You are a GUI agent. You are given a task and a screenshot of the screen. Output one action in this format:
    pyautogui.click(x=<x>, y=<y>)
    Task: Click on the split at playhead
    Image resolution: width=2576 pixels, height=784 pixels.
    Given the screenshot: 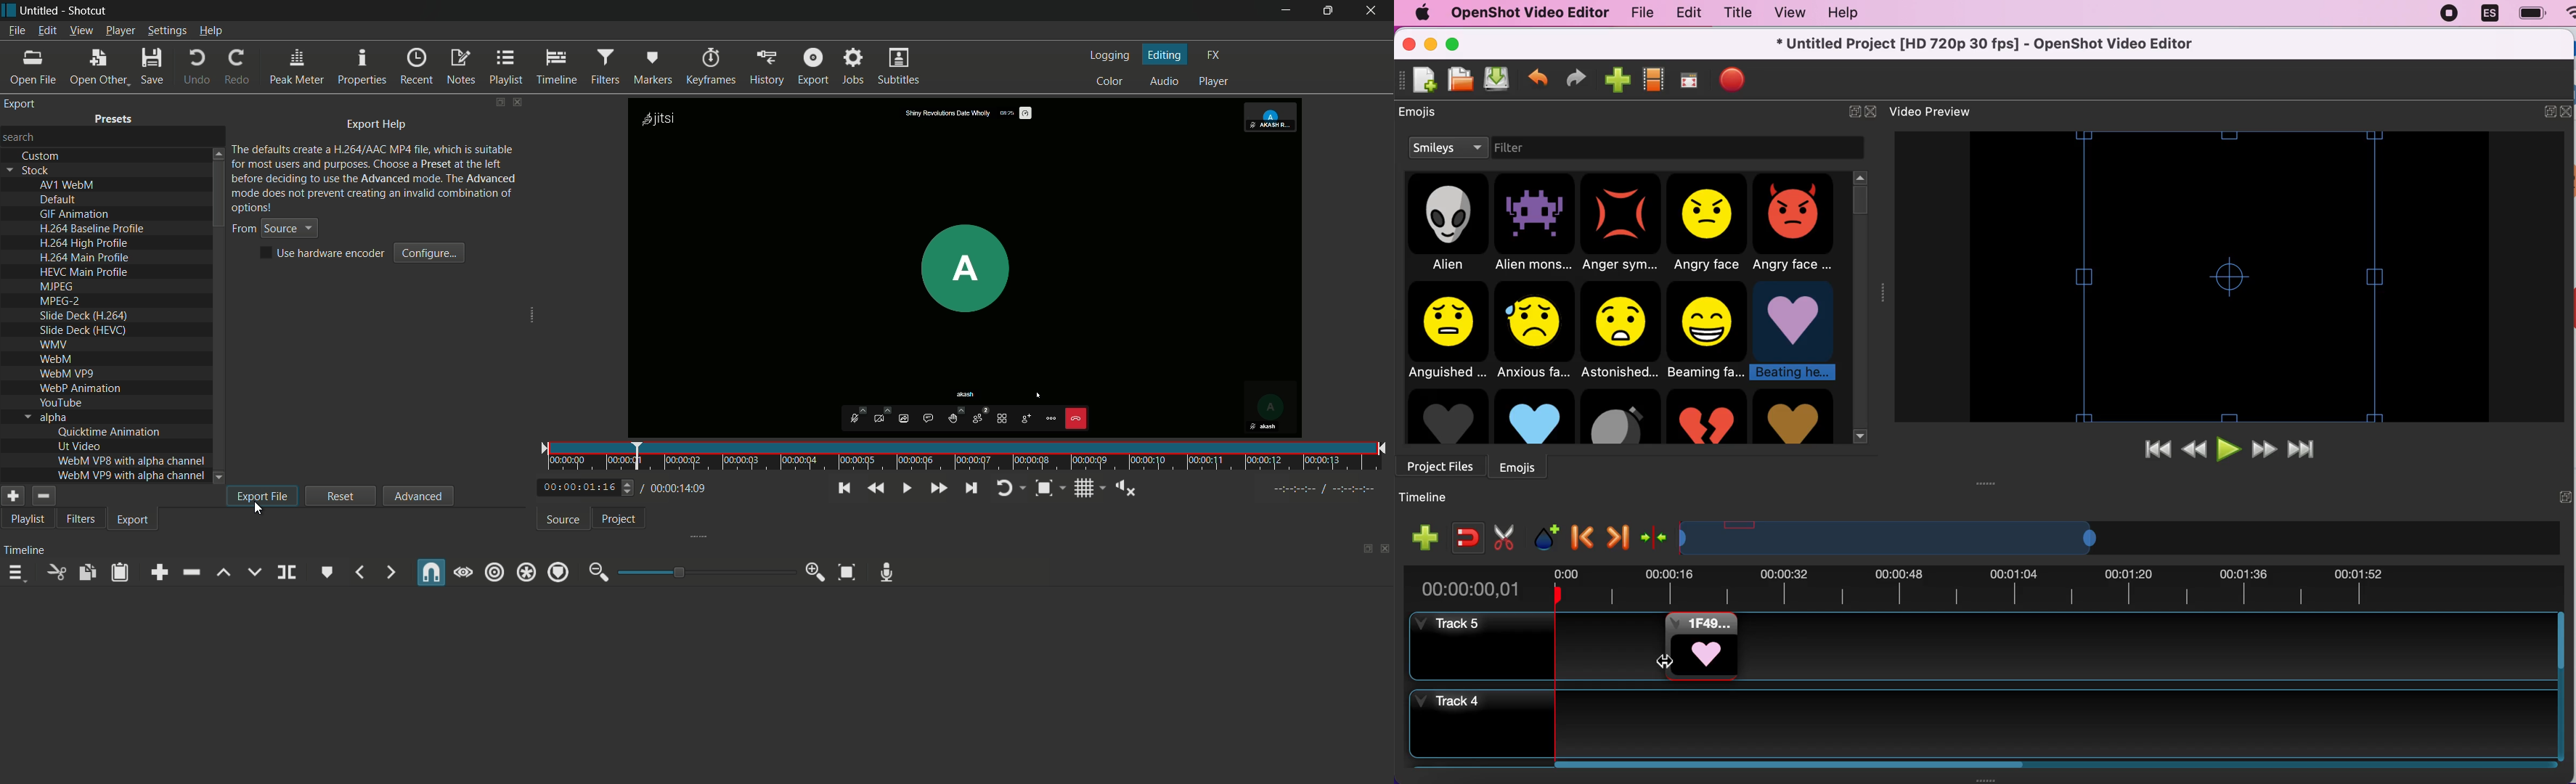 What is the action you would take?
    pyautogui.click(x=286, y=572)
    